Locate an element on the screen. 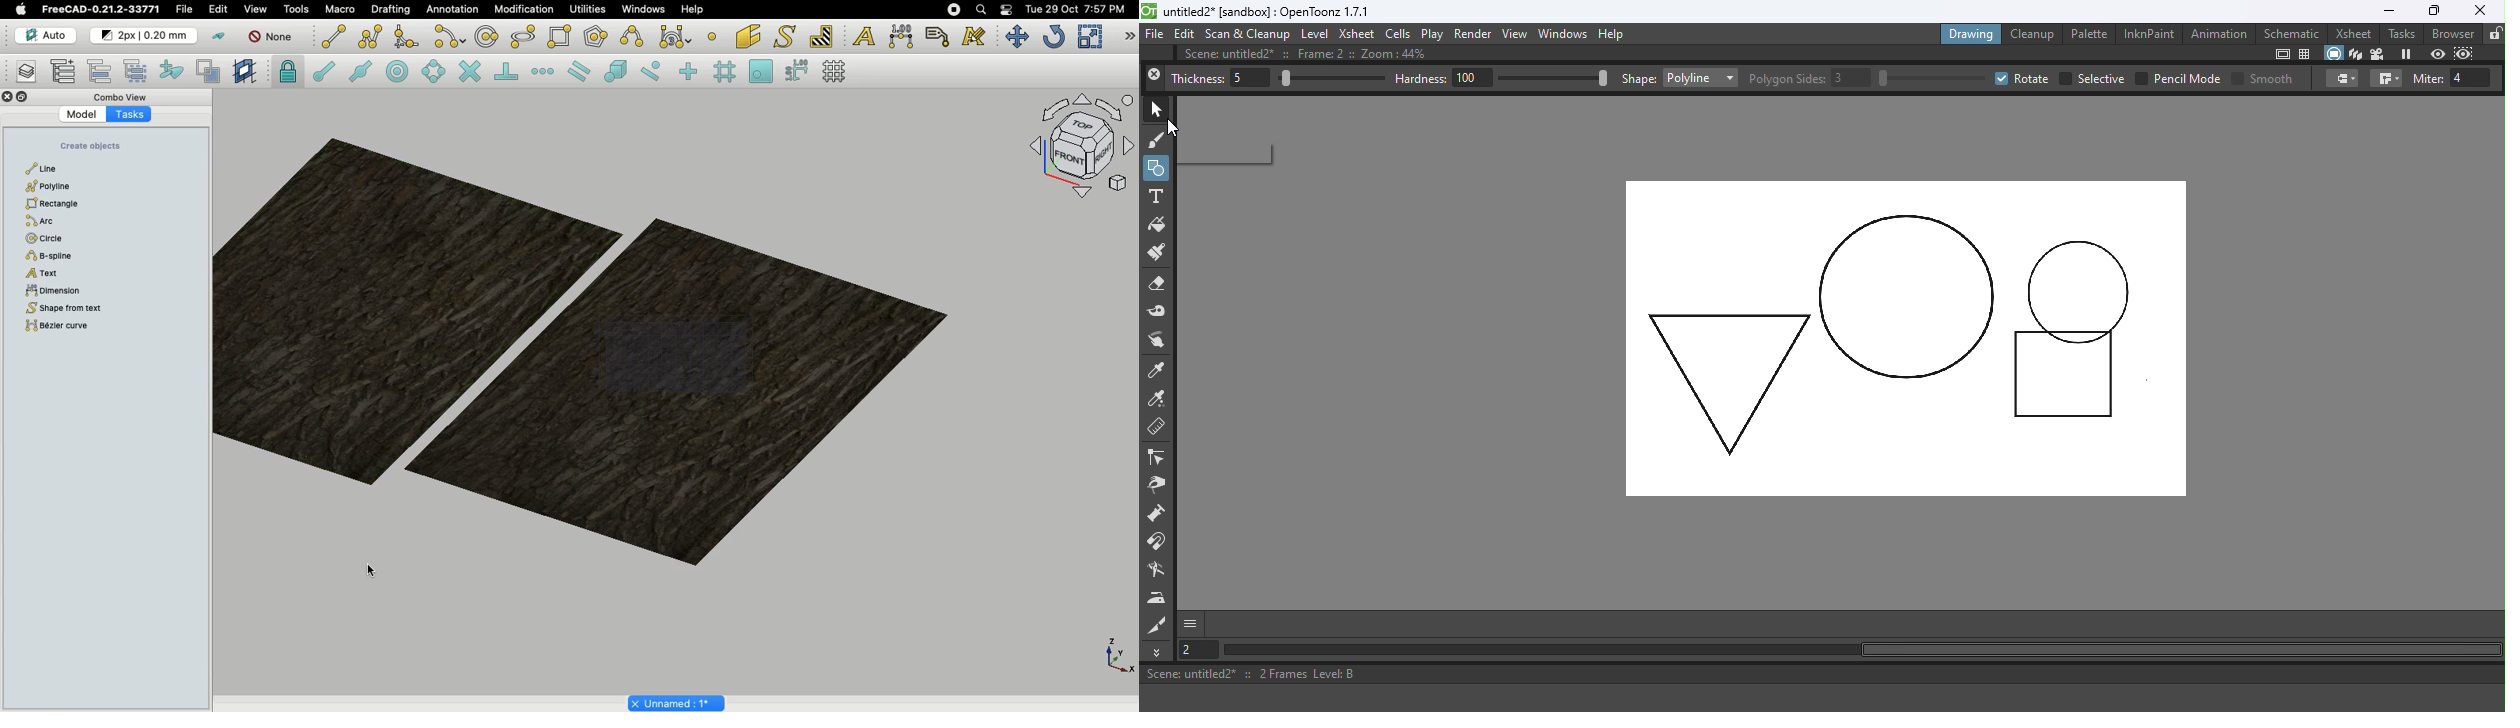 Image resolution: width=2520 pixels, height=728 pixels. Palette is located at coordinates (2088, 35).